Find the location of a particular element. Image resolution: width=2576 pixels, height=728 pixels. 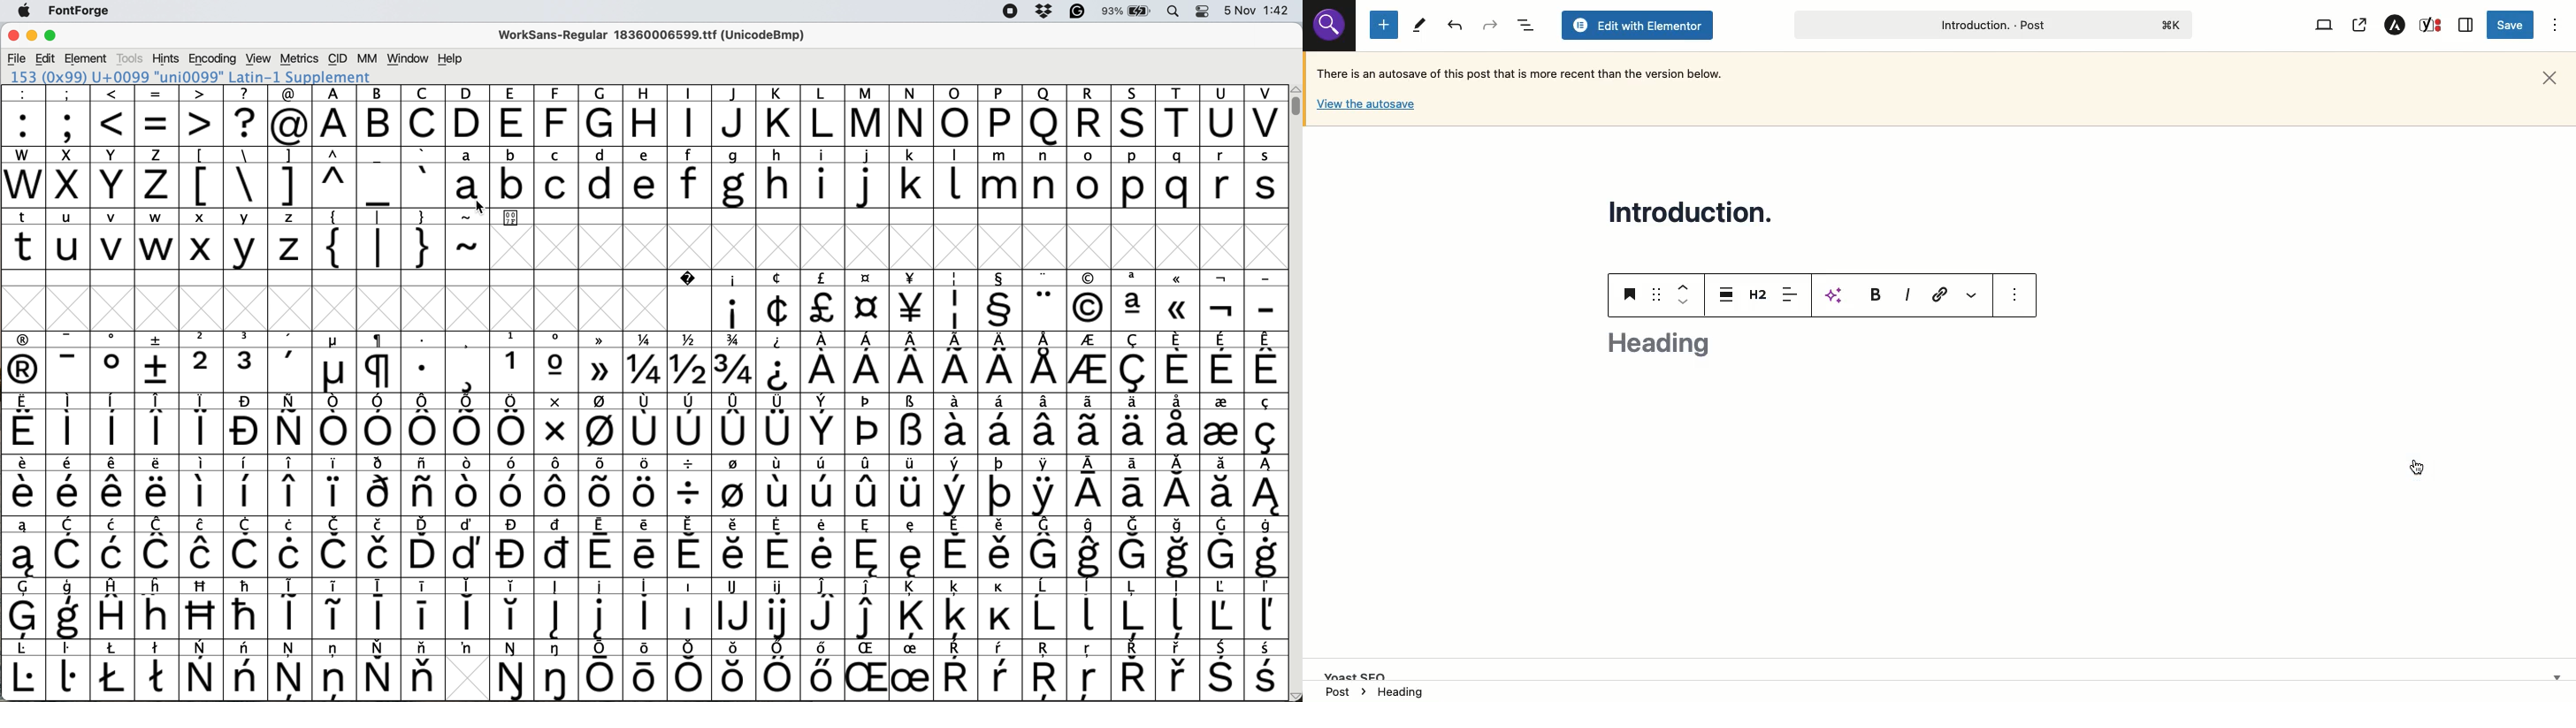

symbol is located at coordinates (378, 485).